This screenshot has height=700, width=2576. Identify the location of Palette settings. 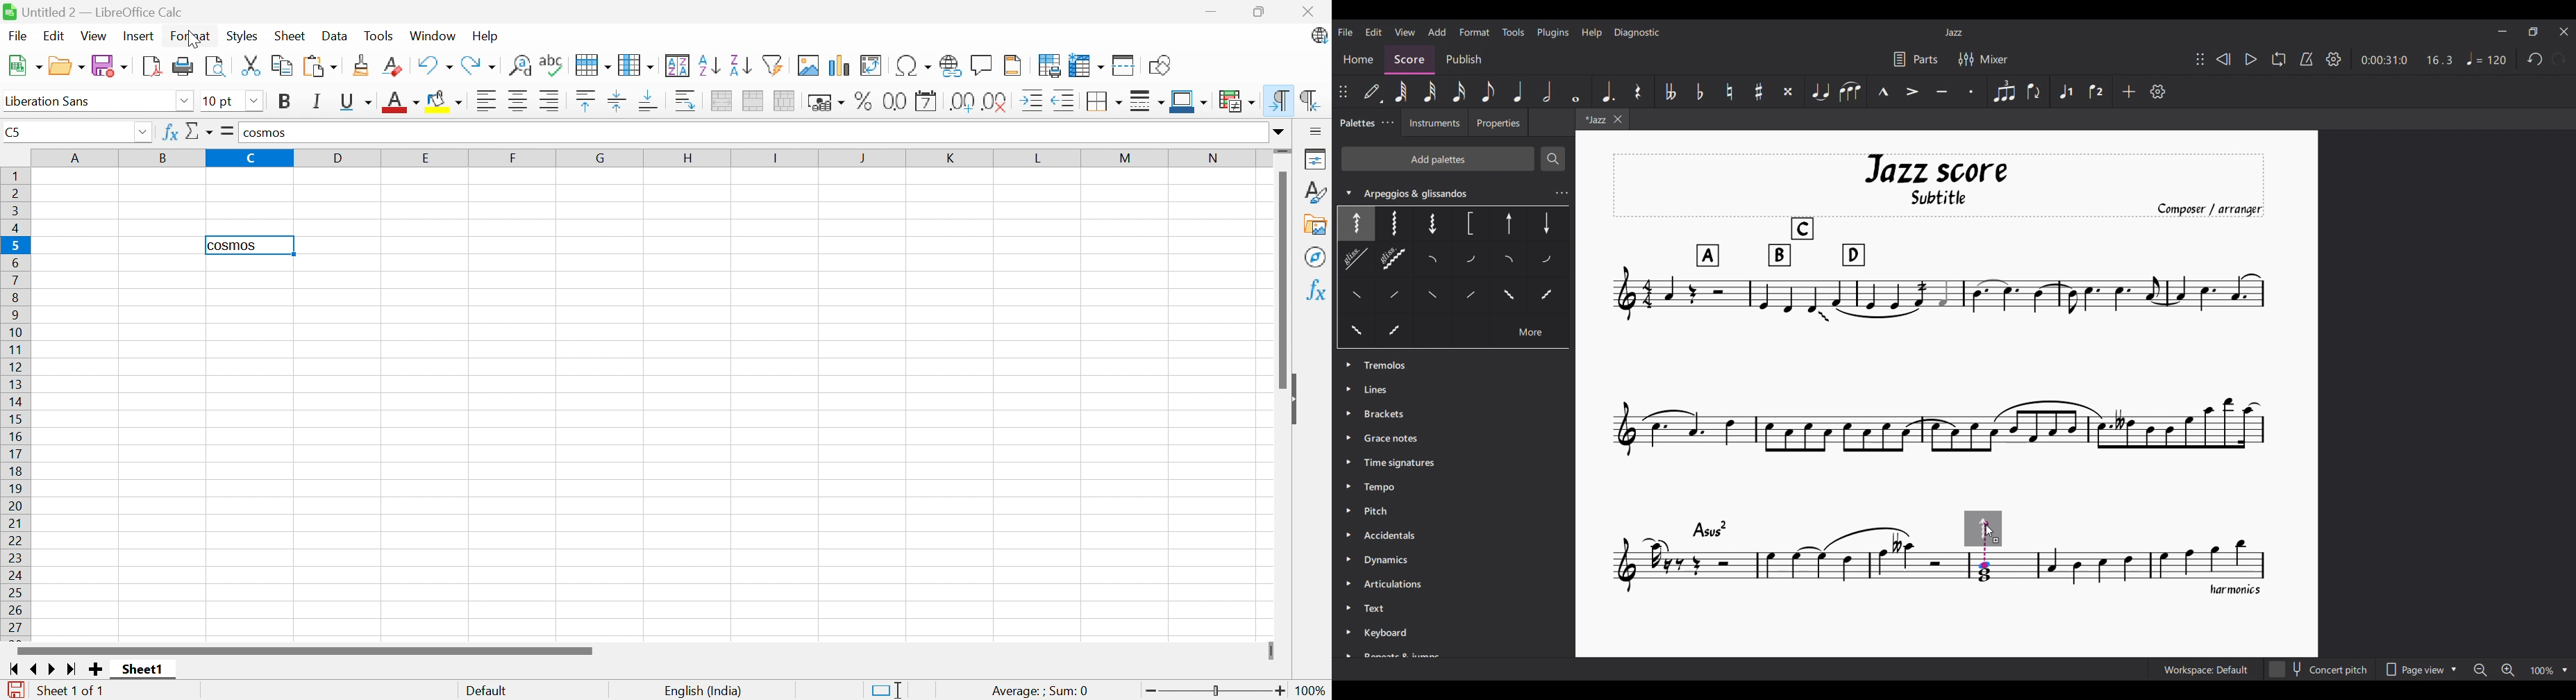
(1387, 122).